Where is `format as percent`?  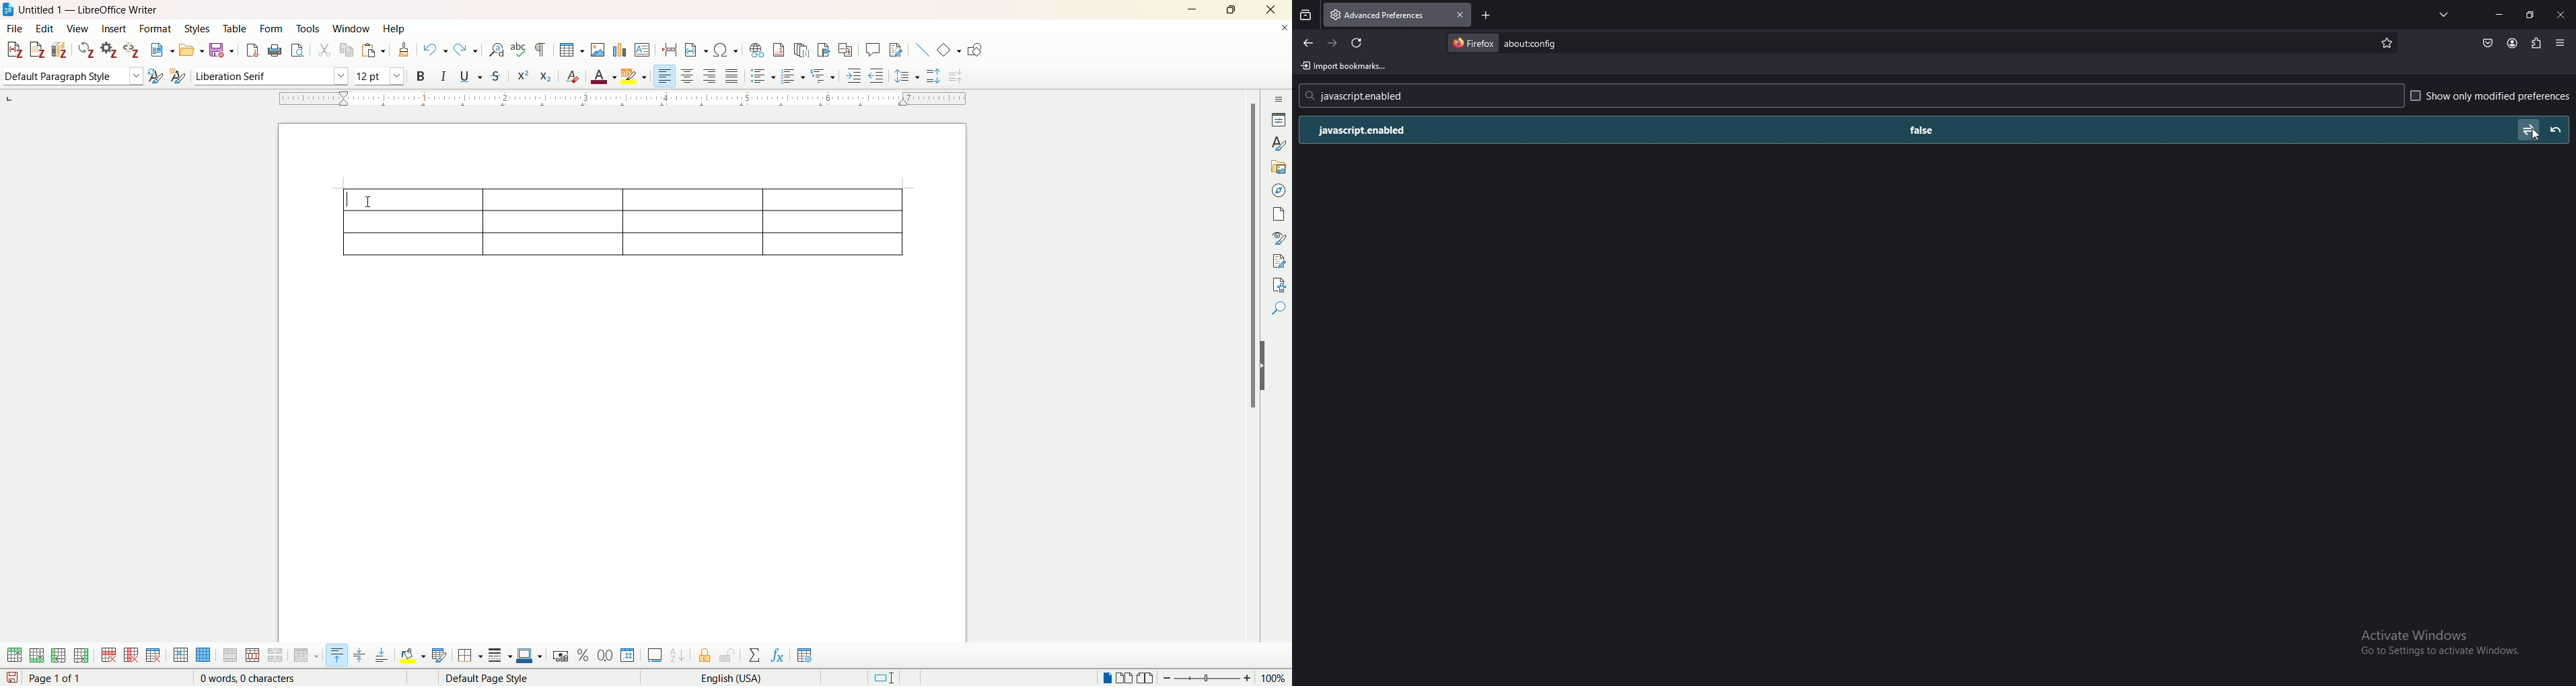 format as percent is located at coordinates (583, 657).